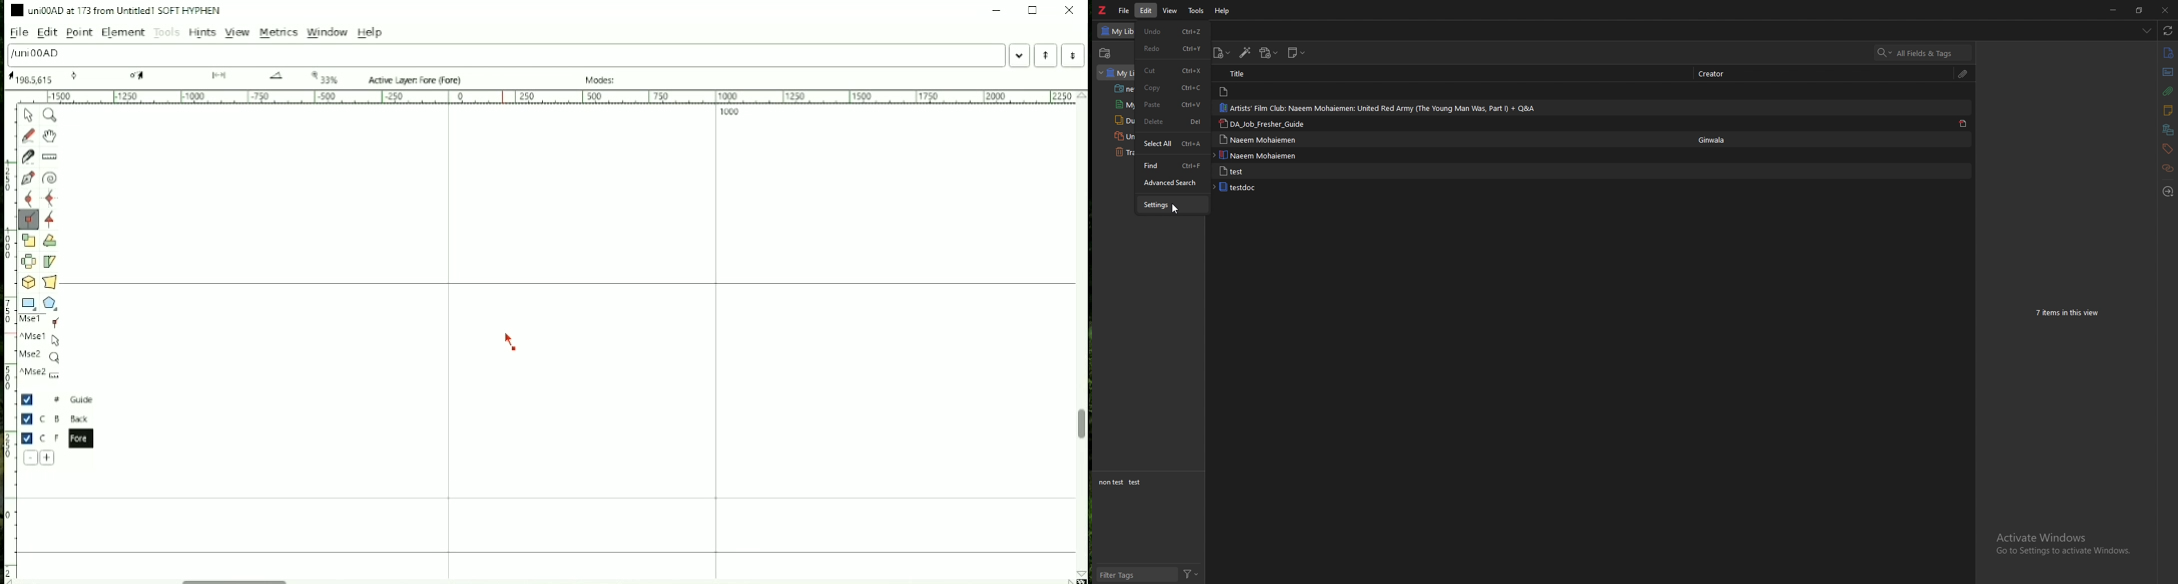 This screenshot has width=2184, height=588. What do you see at coordinates (50, 221) in the screenshot?
I see `Add a tangent point` at bounding box center [50, 221].